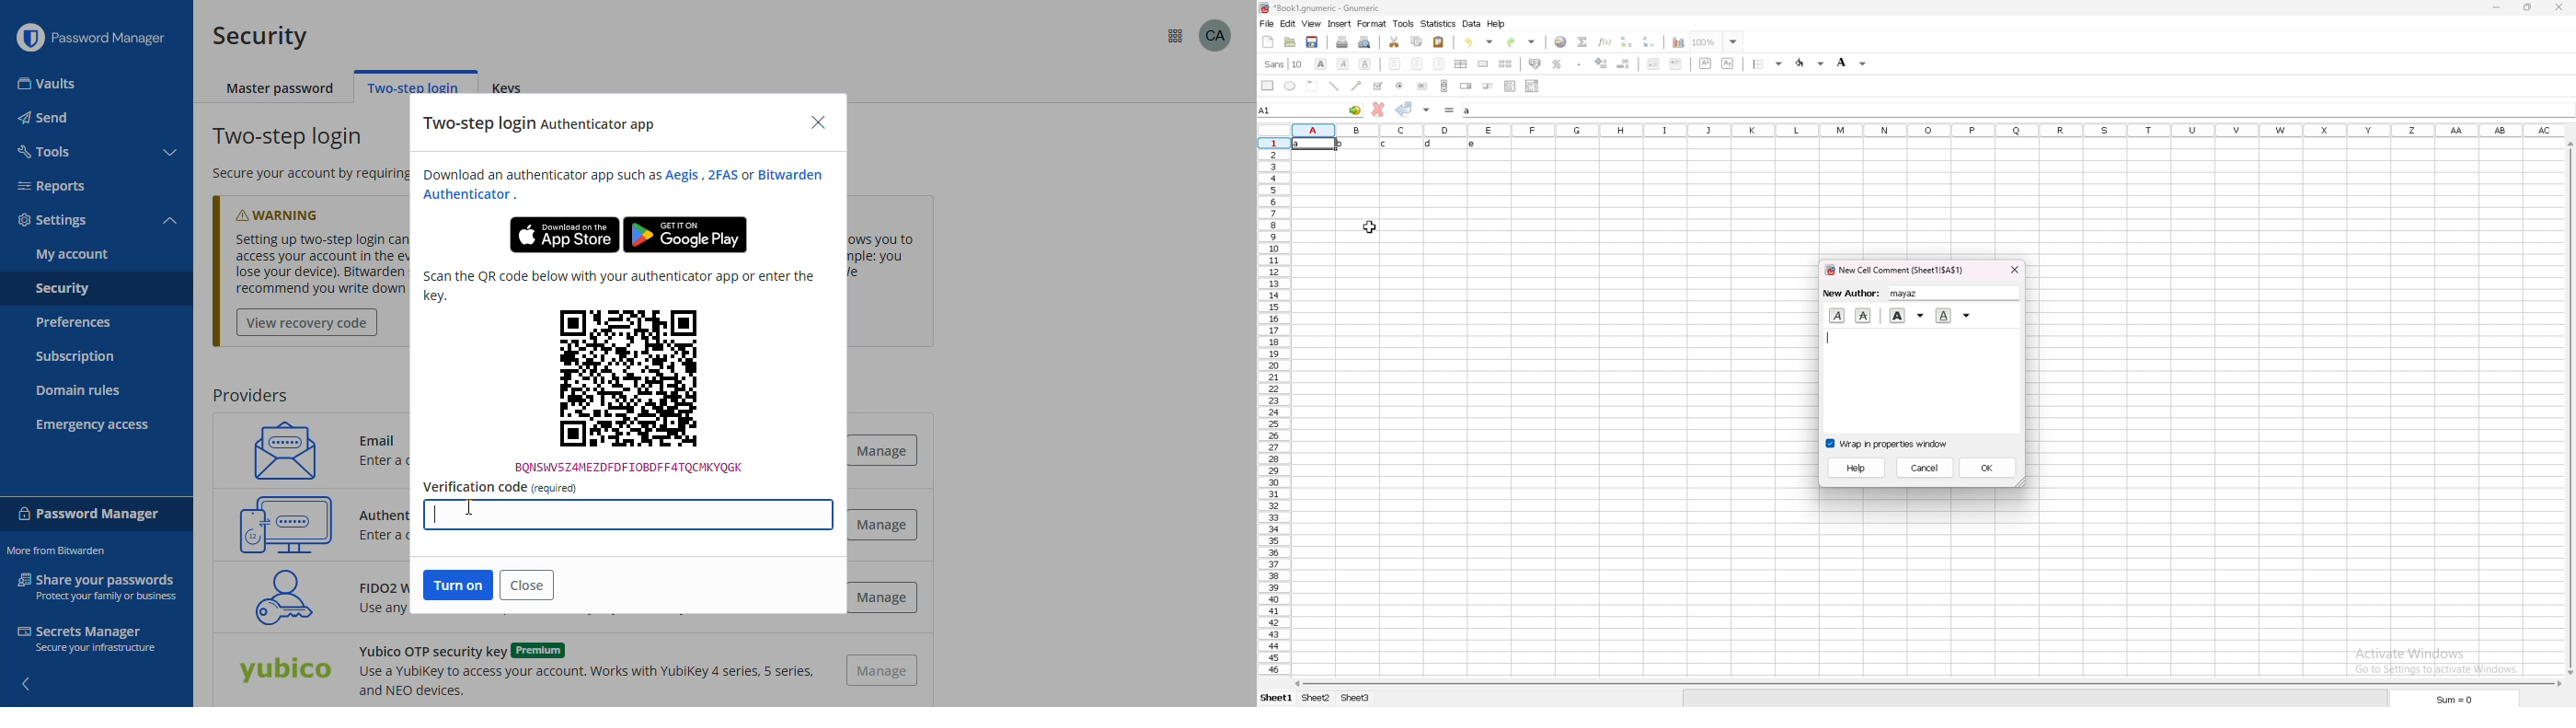 This screenshot has height=728, width=2576. What do you see at coordinates (1627, 43) in the screenshot?
I see `sort ascending` at bounding box center [1627, 43].